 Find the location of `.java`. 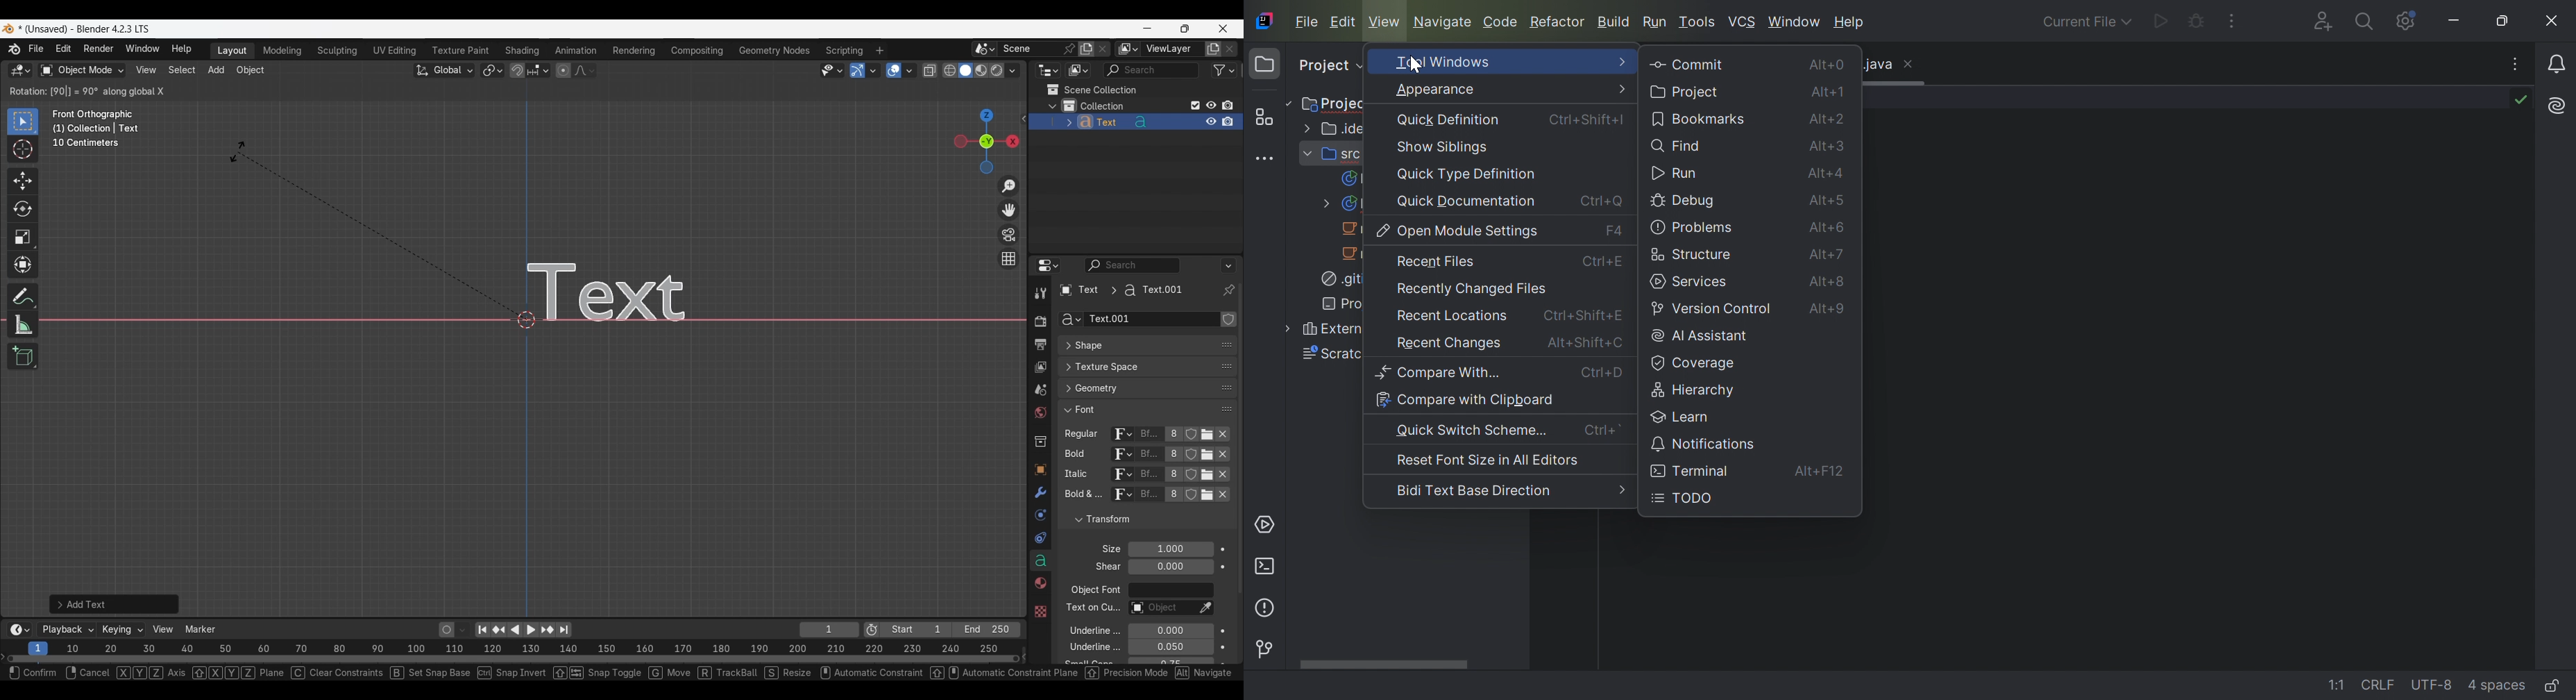

.java is located at coordinates (1877, 65).